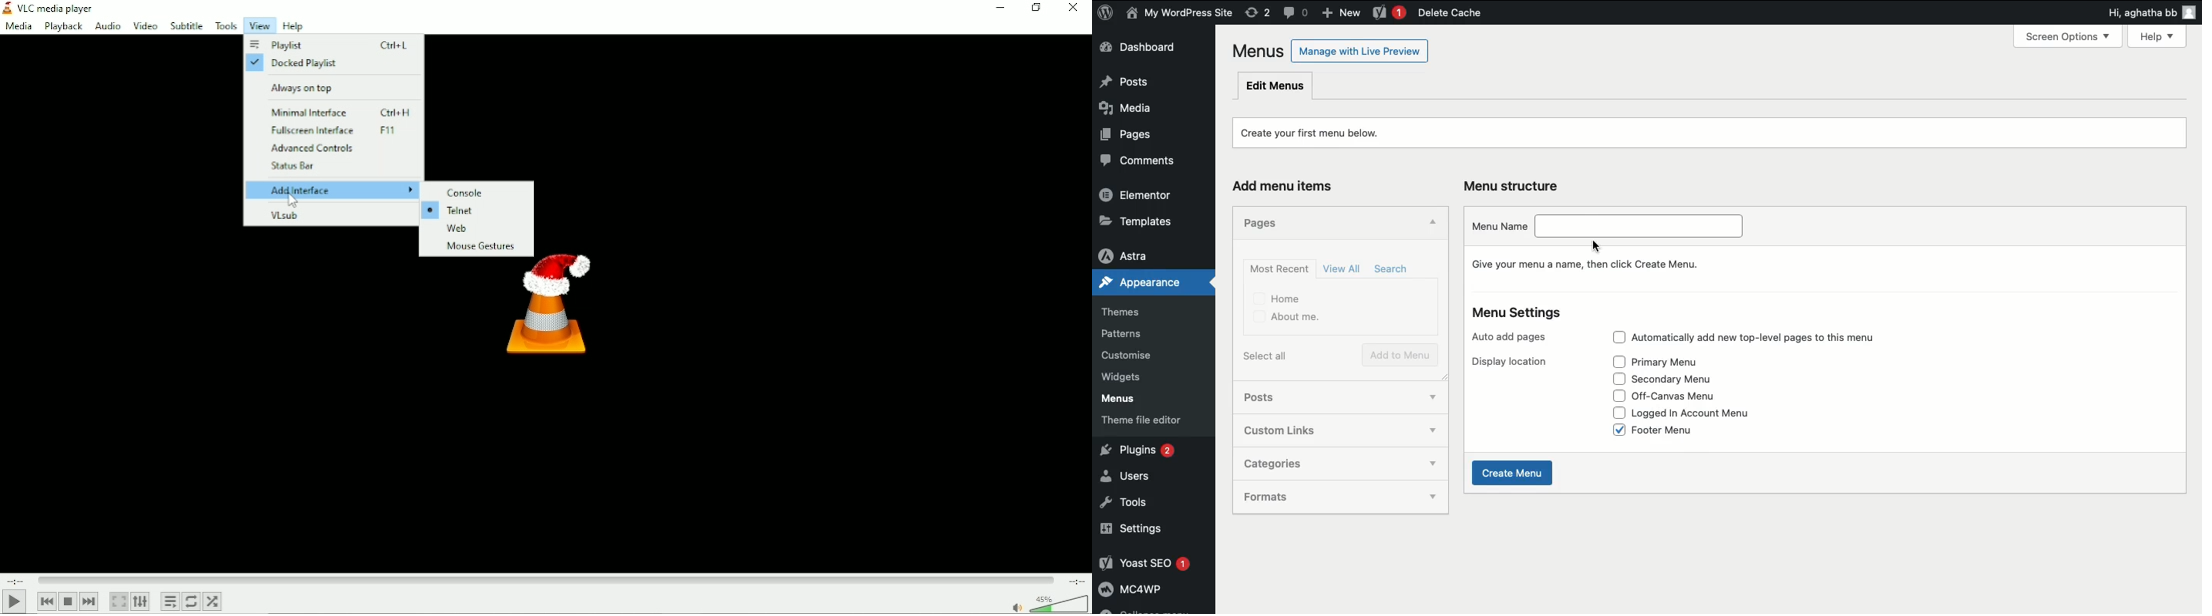 The width and height of the screenshot is (2212, 616). What do you see at coordinates (2140, 15) in the screenshot?
I see `Hi, agatha bb` at bounding box center [2140, 15].